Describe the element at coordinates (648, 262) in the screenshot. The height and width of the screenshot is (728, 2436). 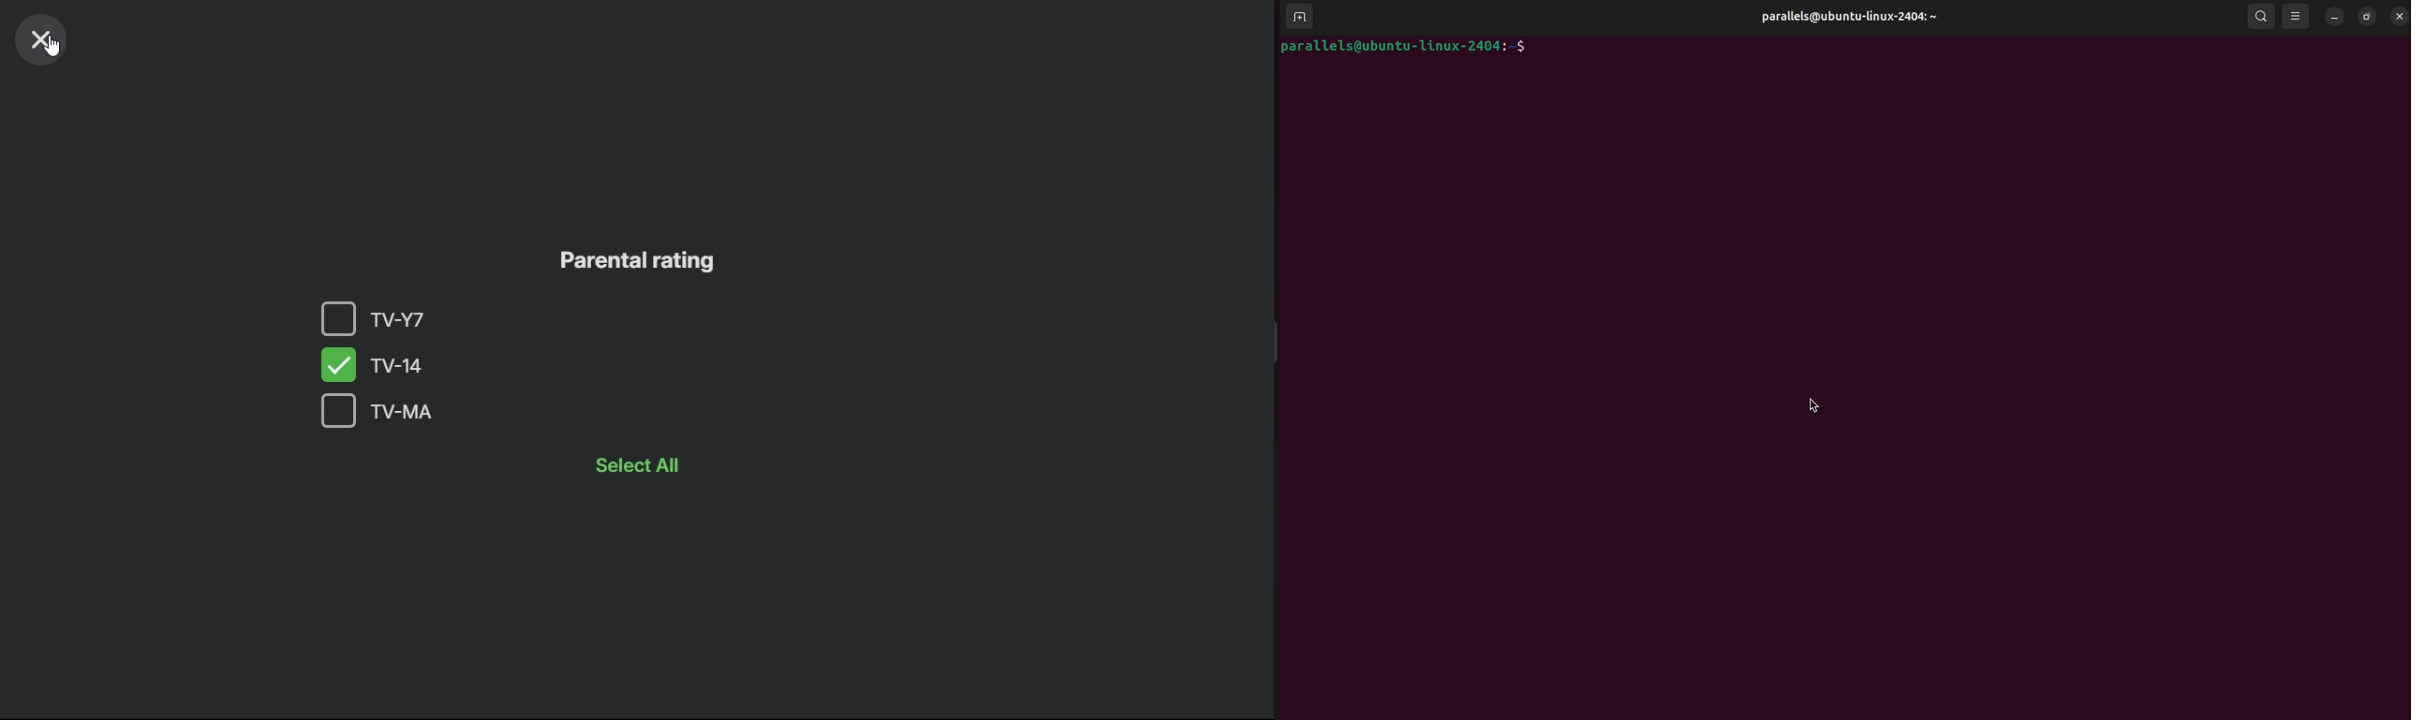
I see `parental rating` at that location.